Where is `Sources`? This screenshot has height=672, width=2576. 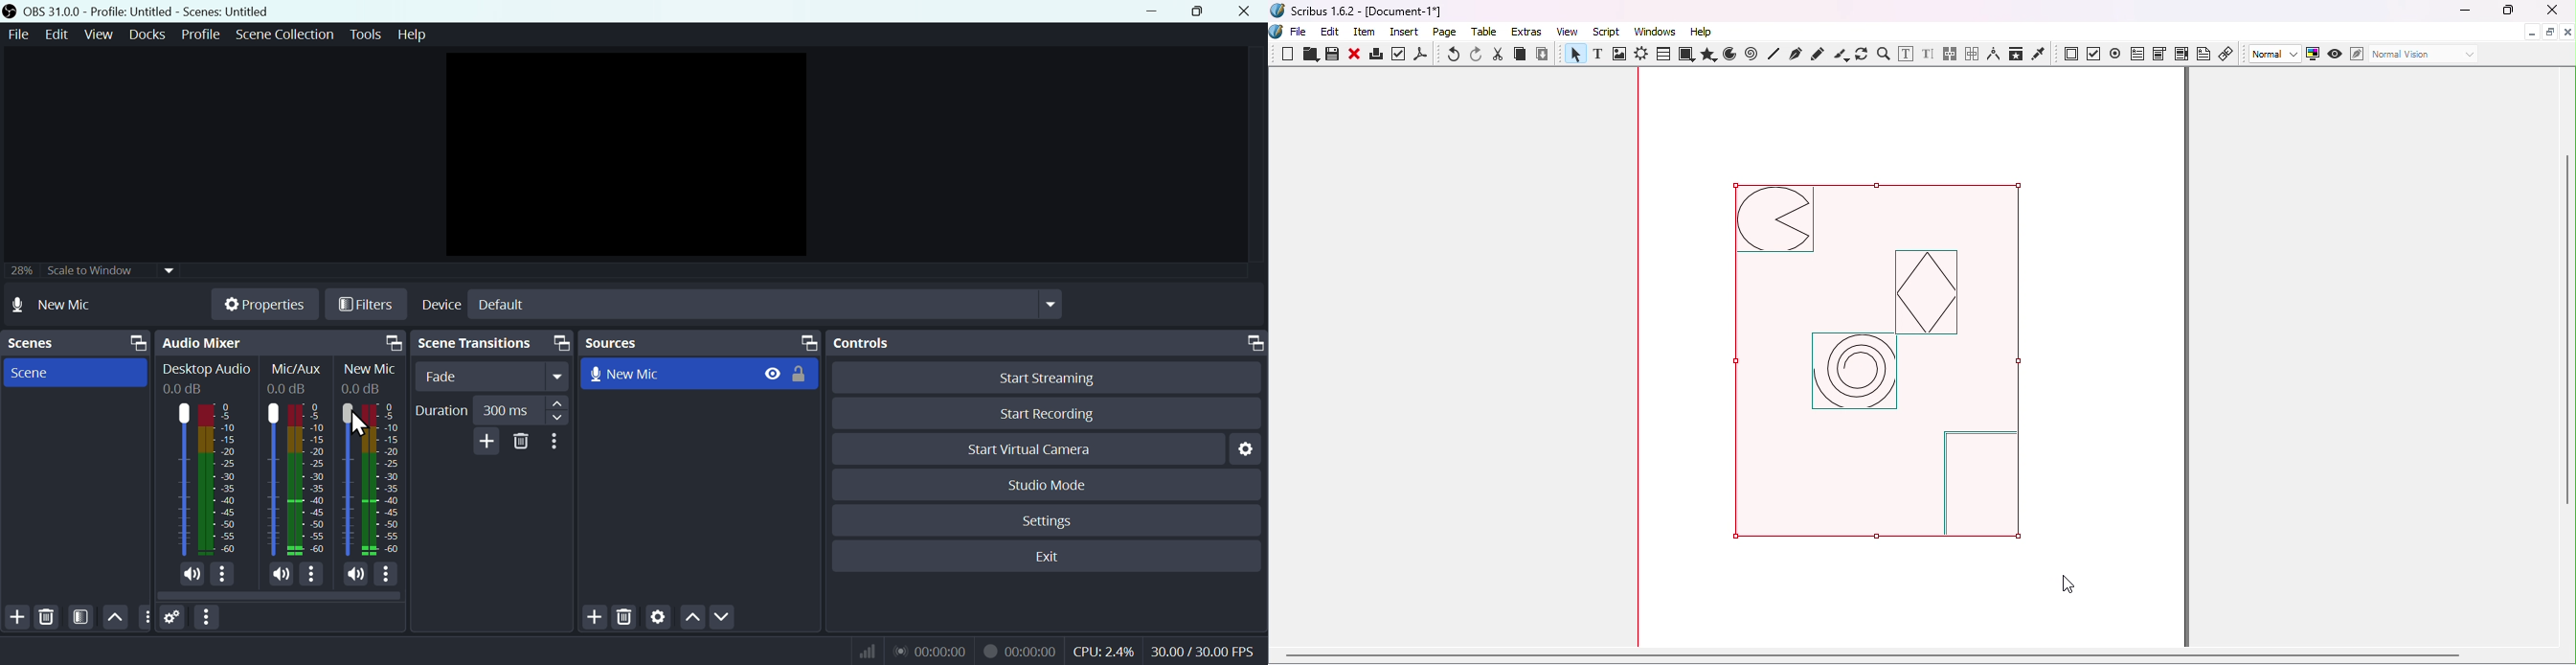
Sources is located at coordinates (700, 342).